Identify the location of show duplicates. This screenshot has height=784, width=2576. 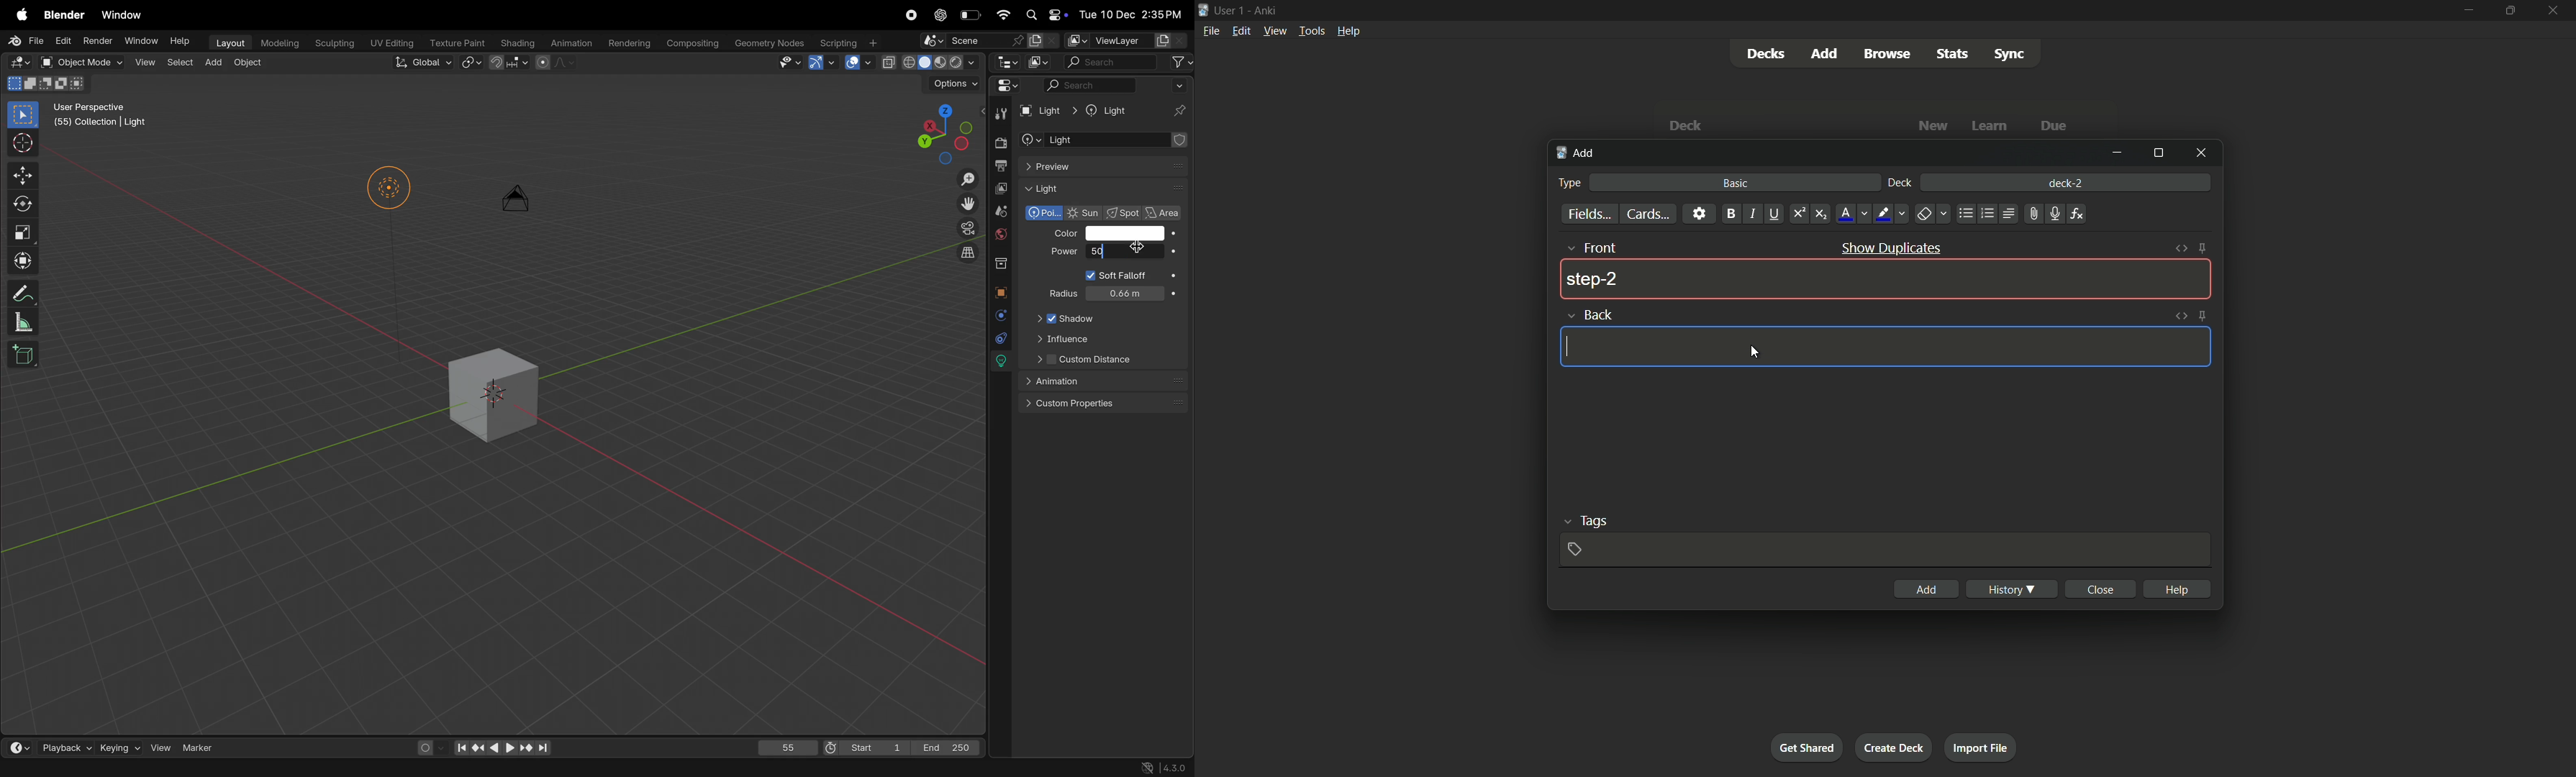
(1892, 247).